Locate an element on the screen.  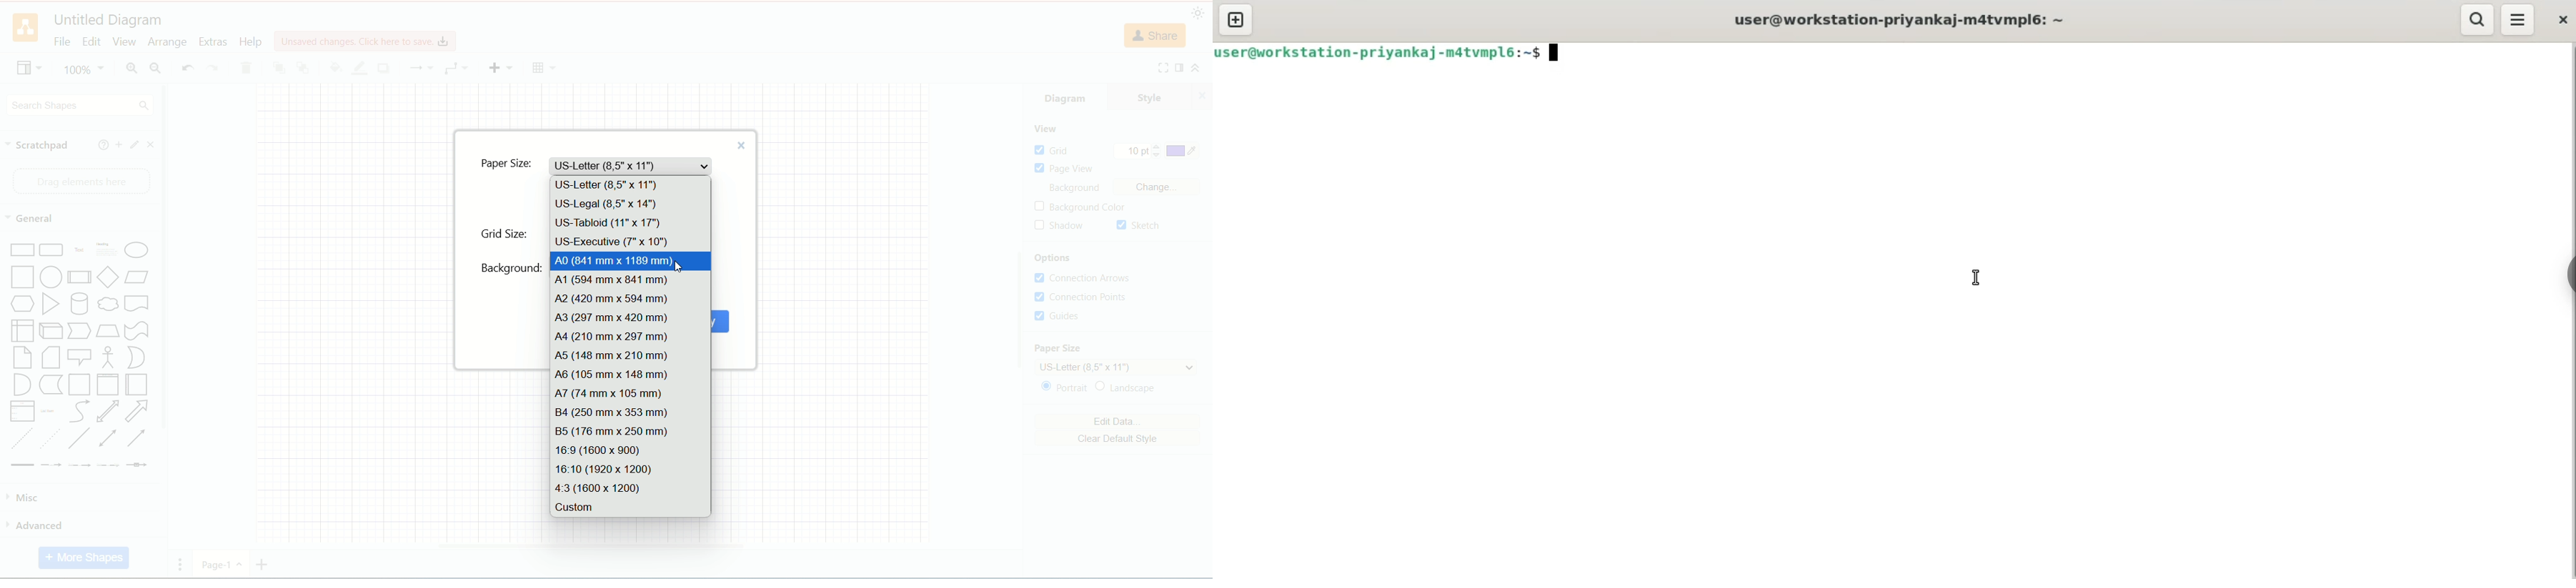
appearance is located at coordinates (1199, 13).